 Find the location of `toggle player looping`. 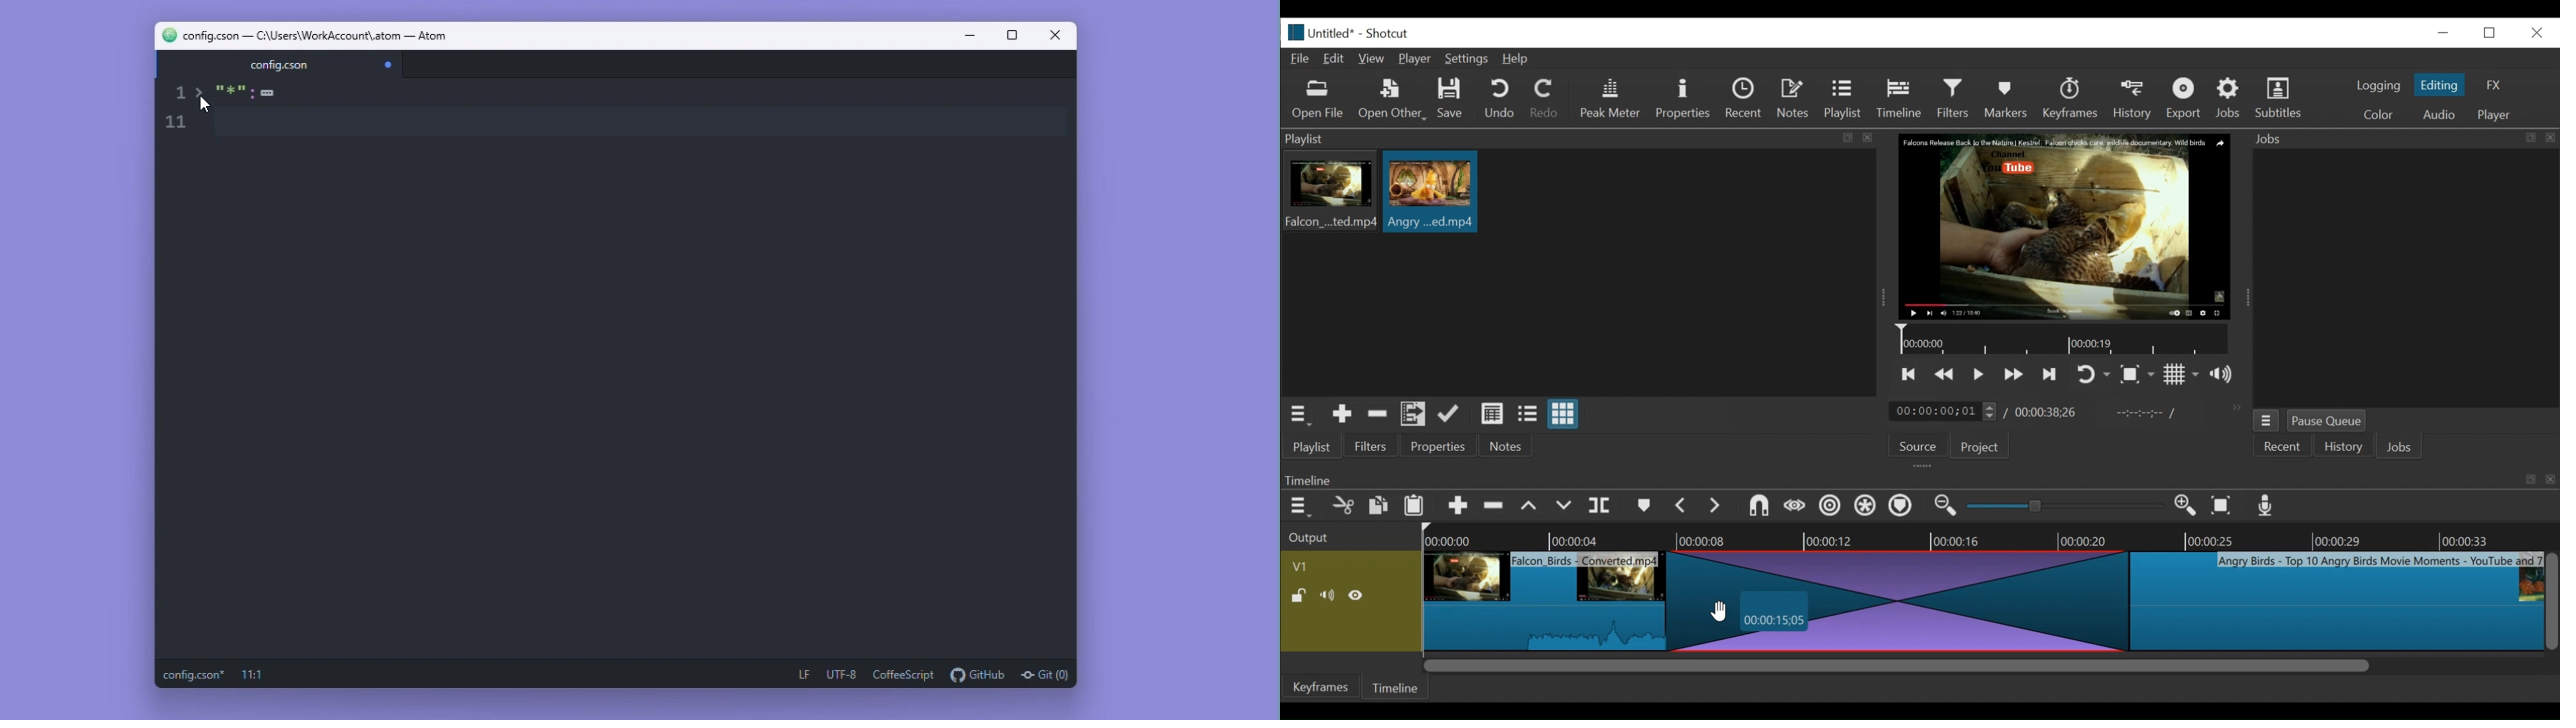

toggle player looping is located at coordinates (2093, 375).